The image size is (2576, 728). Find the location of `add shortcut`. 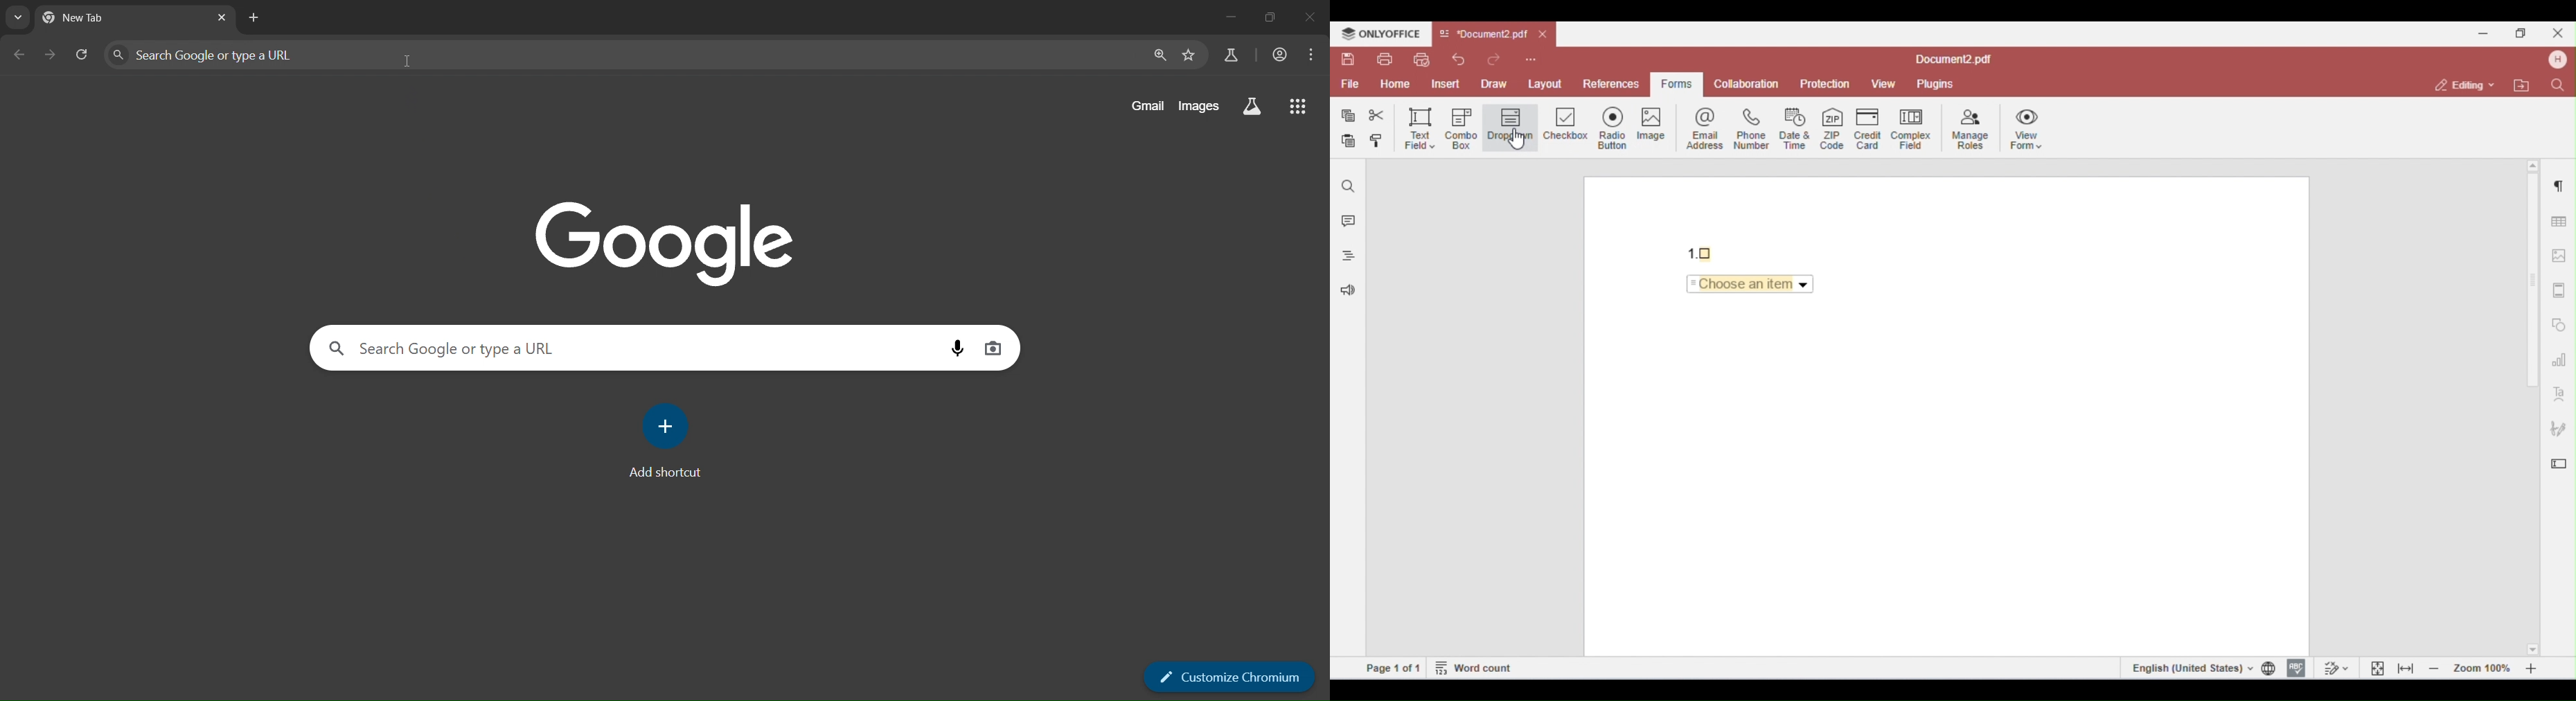

add shortcut is located at coordinates (666, 442).